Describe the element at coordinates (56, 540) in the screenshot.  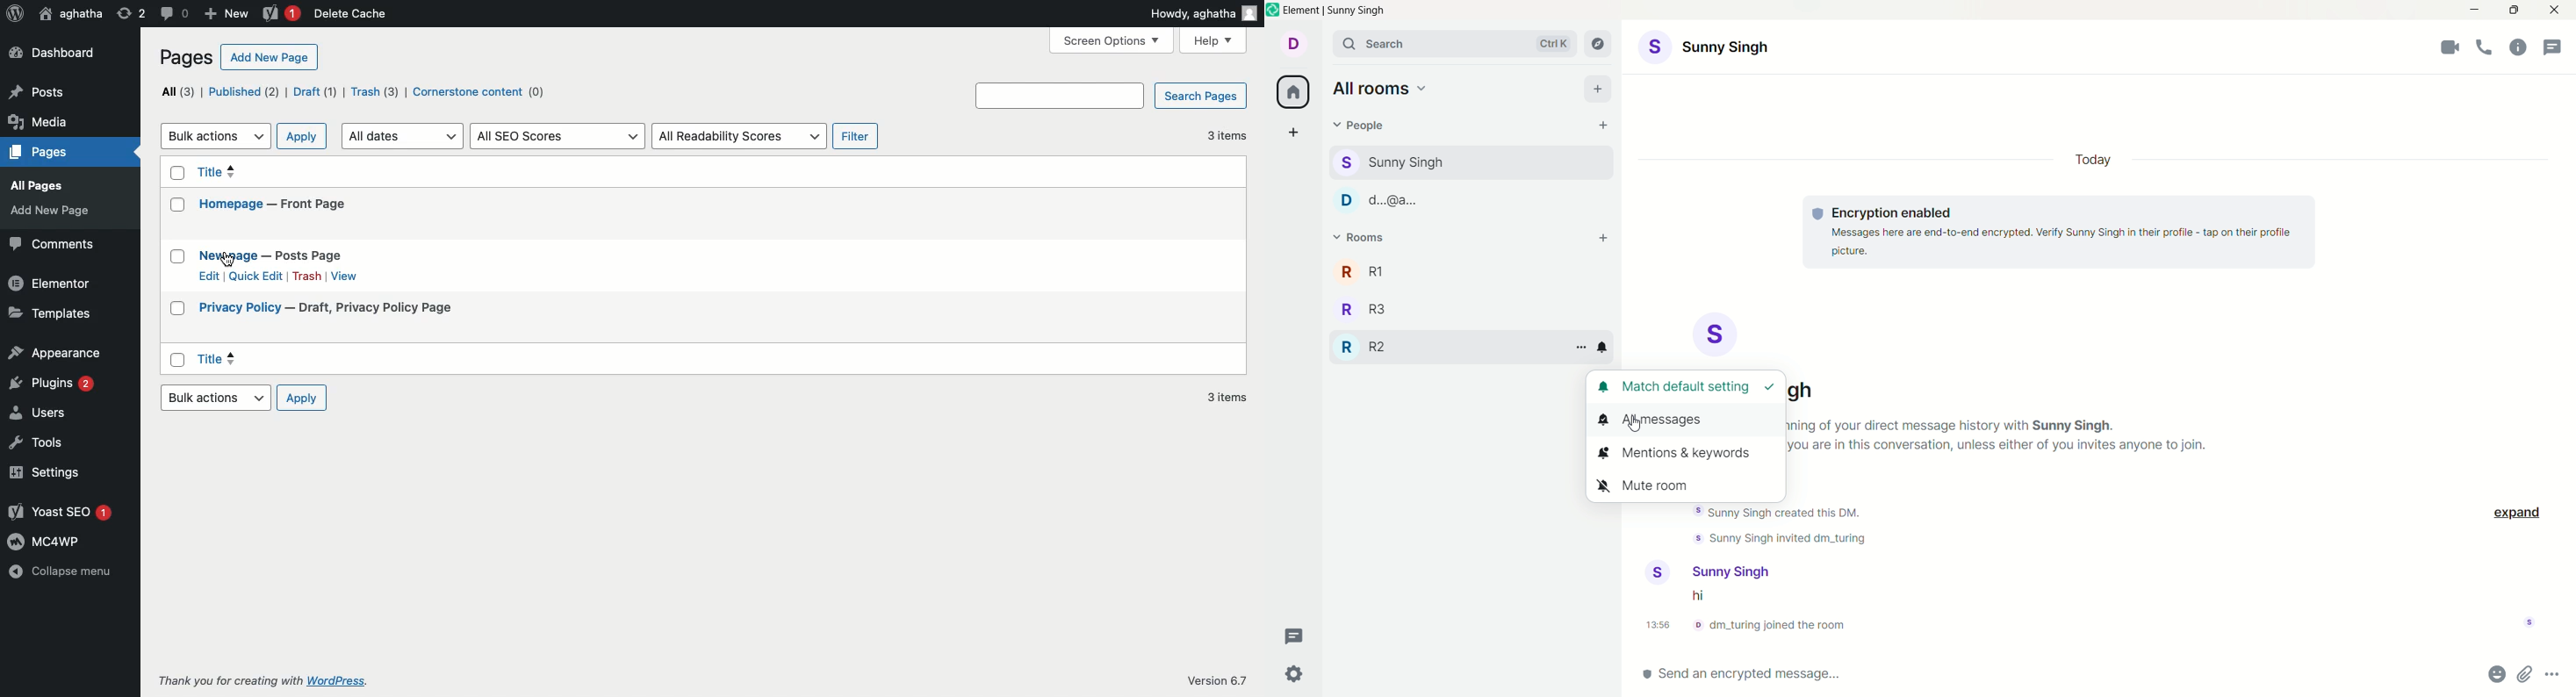
I see `MC4WP` at that location.